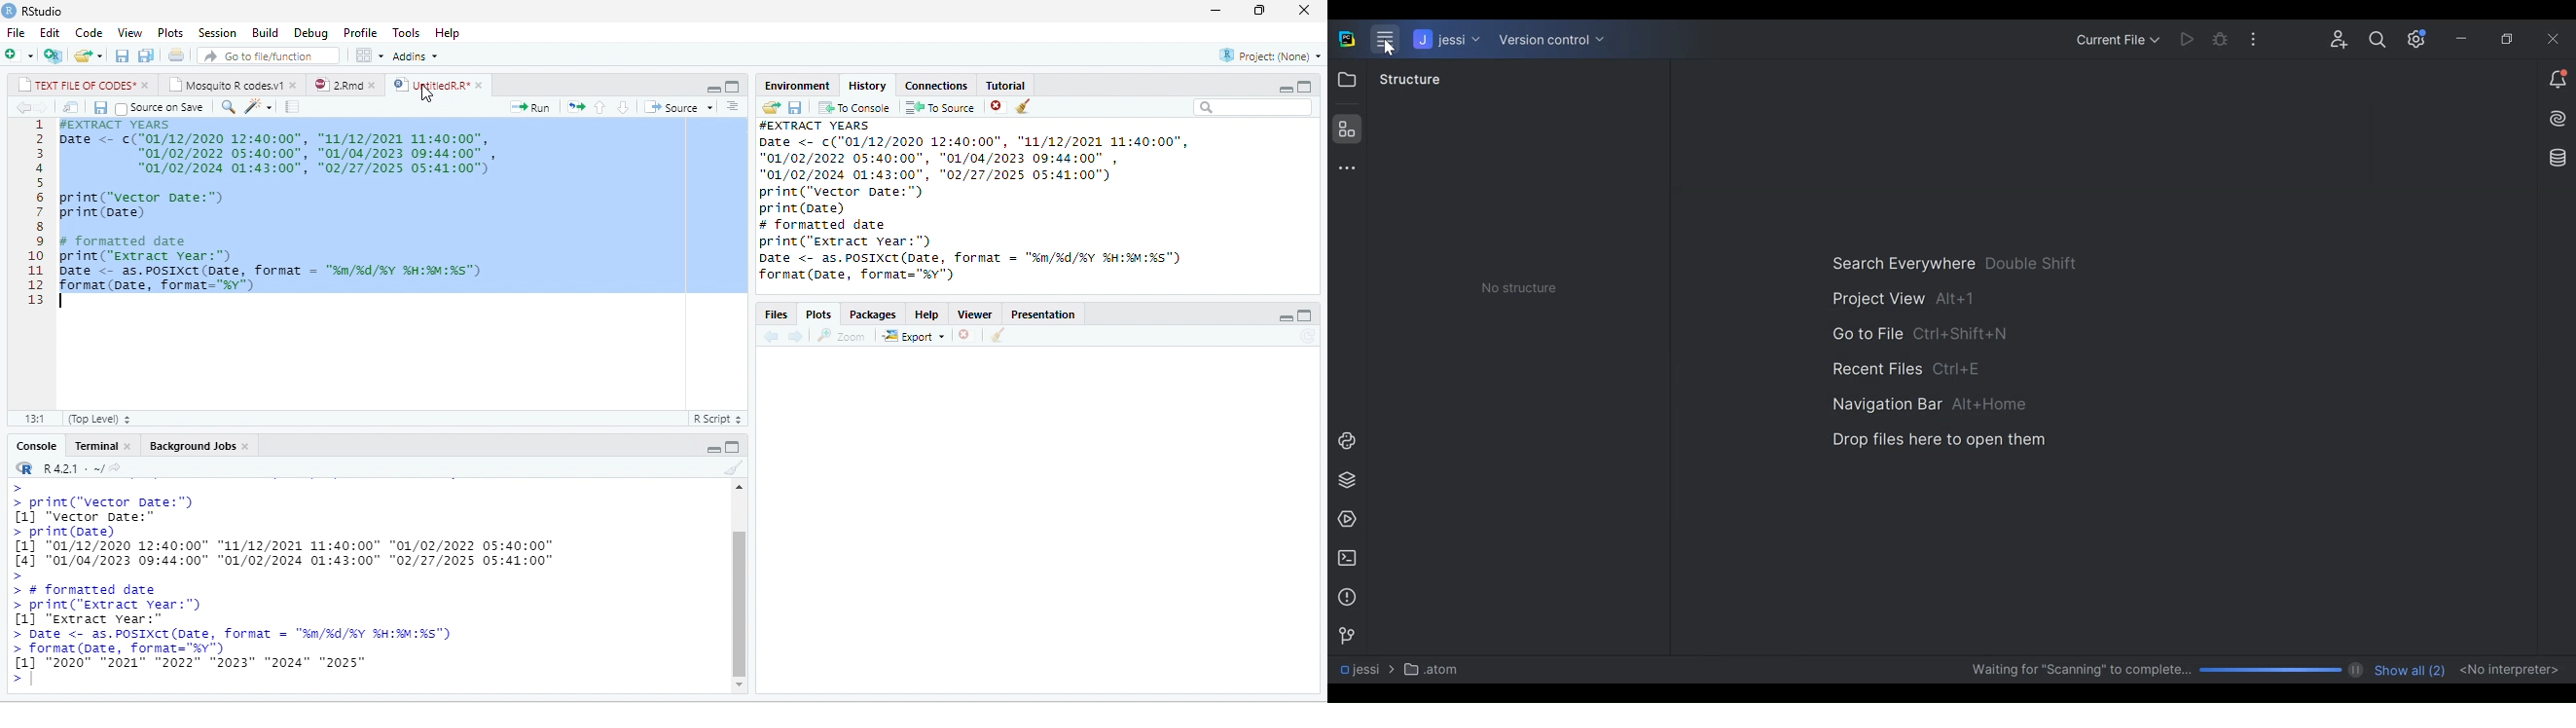 The width and height of the screenshot is (2576, 728). What do you see at coordinates (1259, 11) in the screenshot?
I see `resize` at bounding box center [1259, 11].